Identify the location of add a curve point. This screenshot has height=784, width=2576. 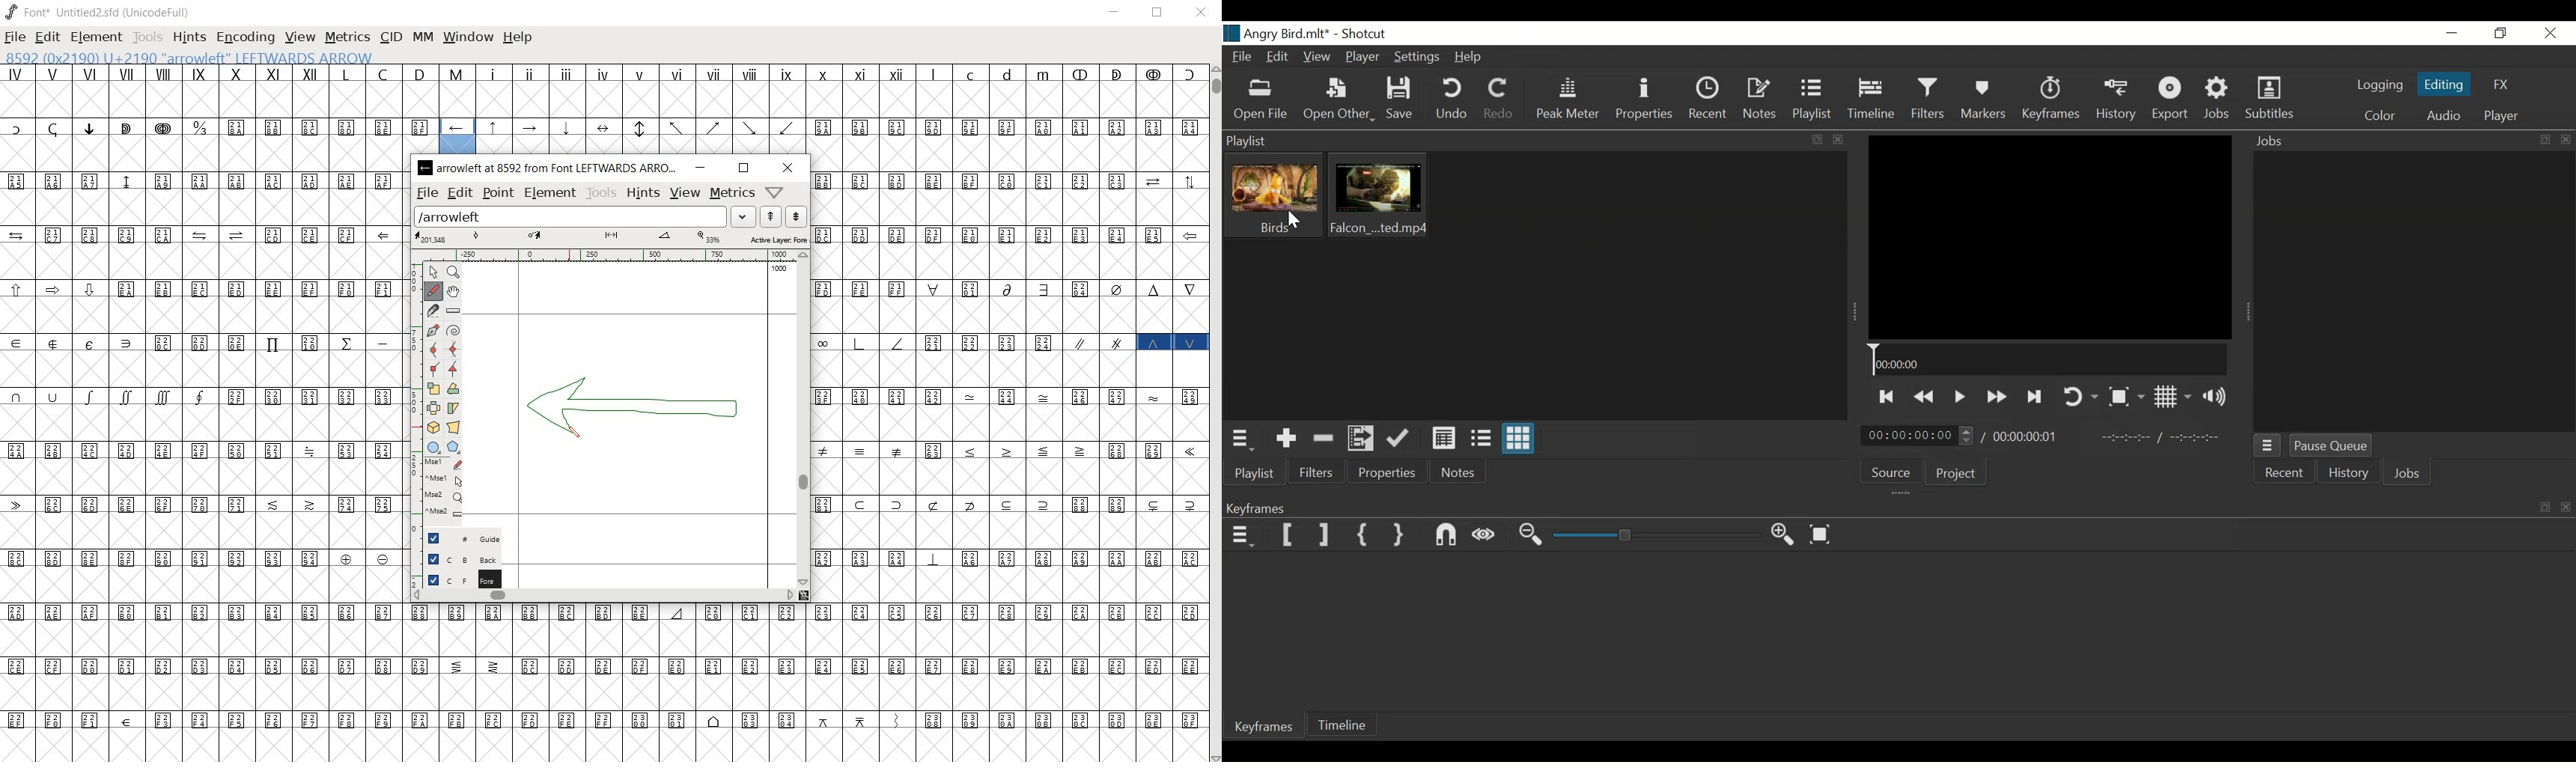
(432, 349).